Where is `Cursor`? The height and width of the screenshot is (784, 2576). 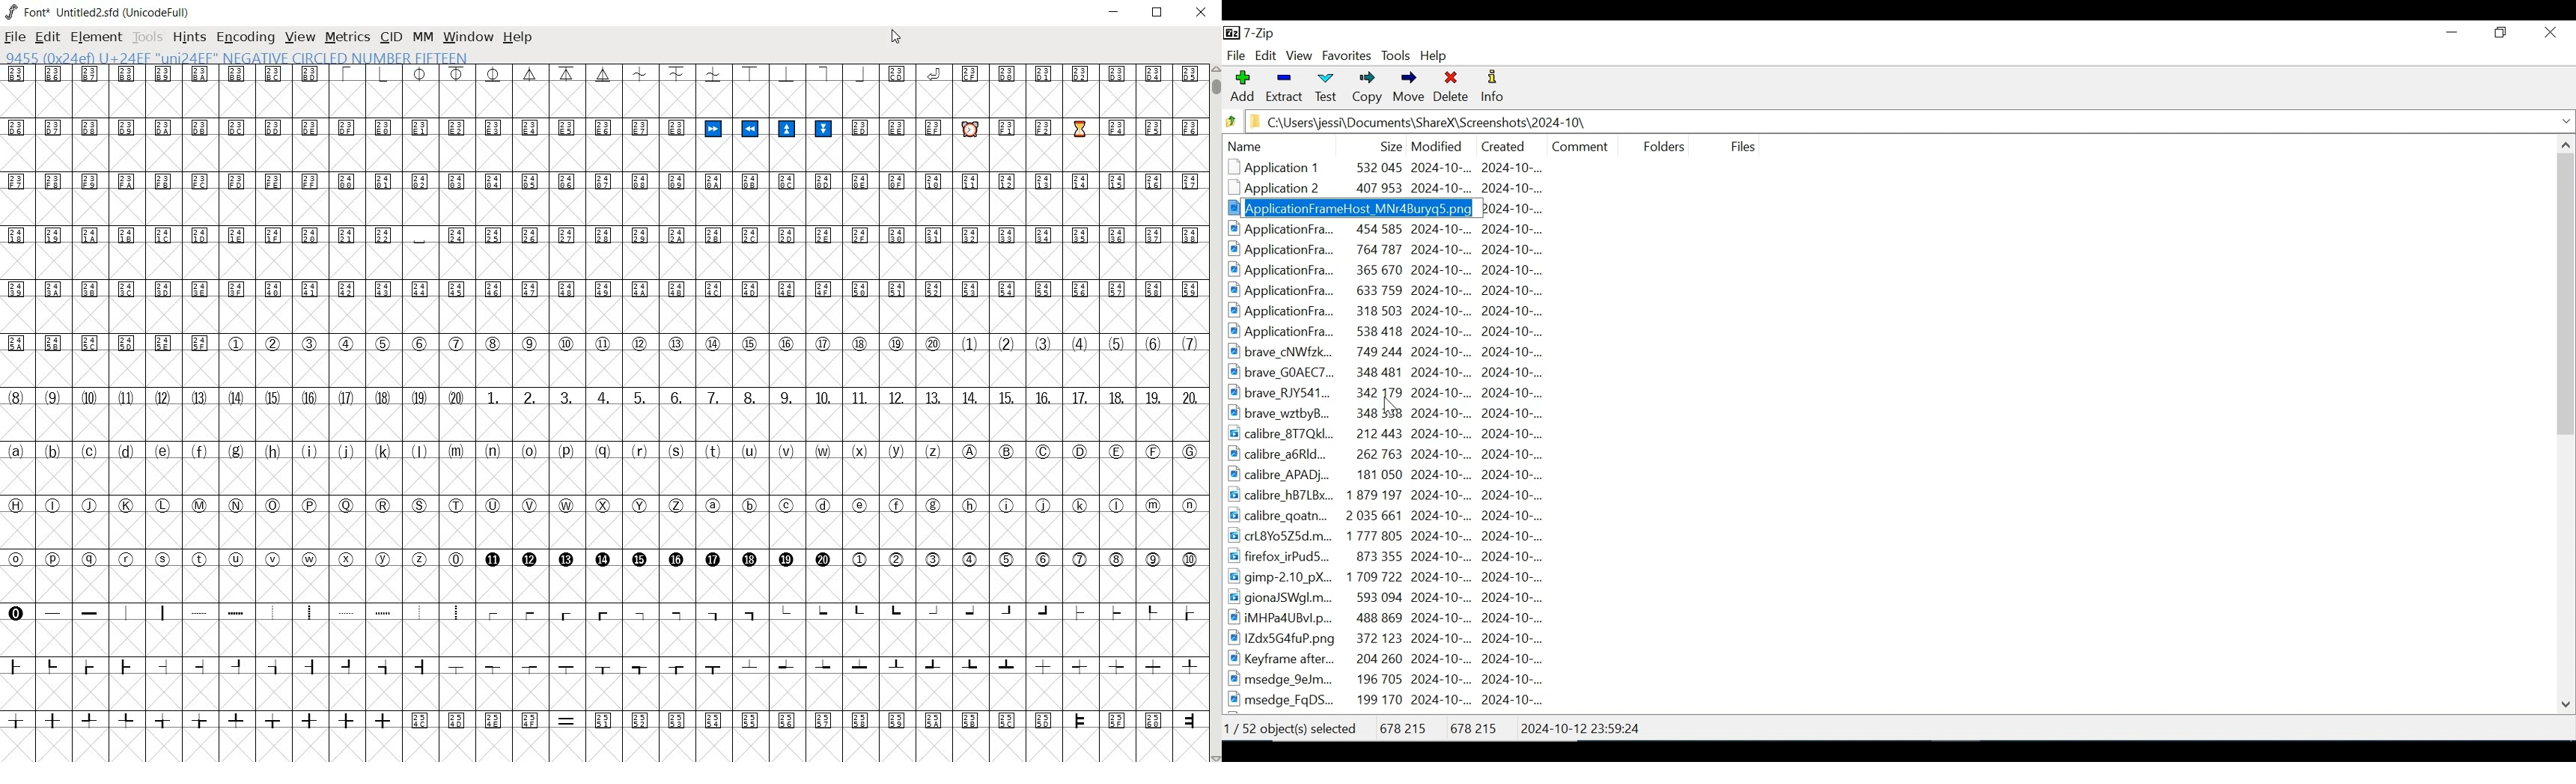
Cursor is located at coordinates (1391, 407).